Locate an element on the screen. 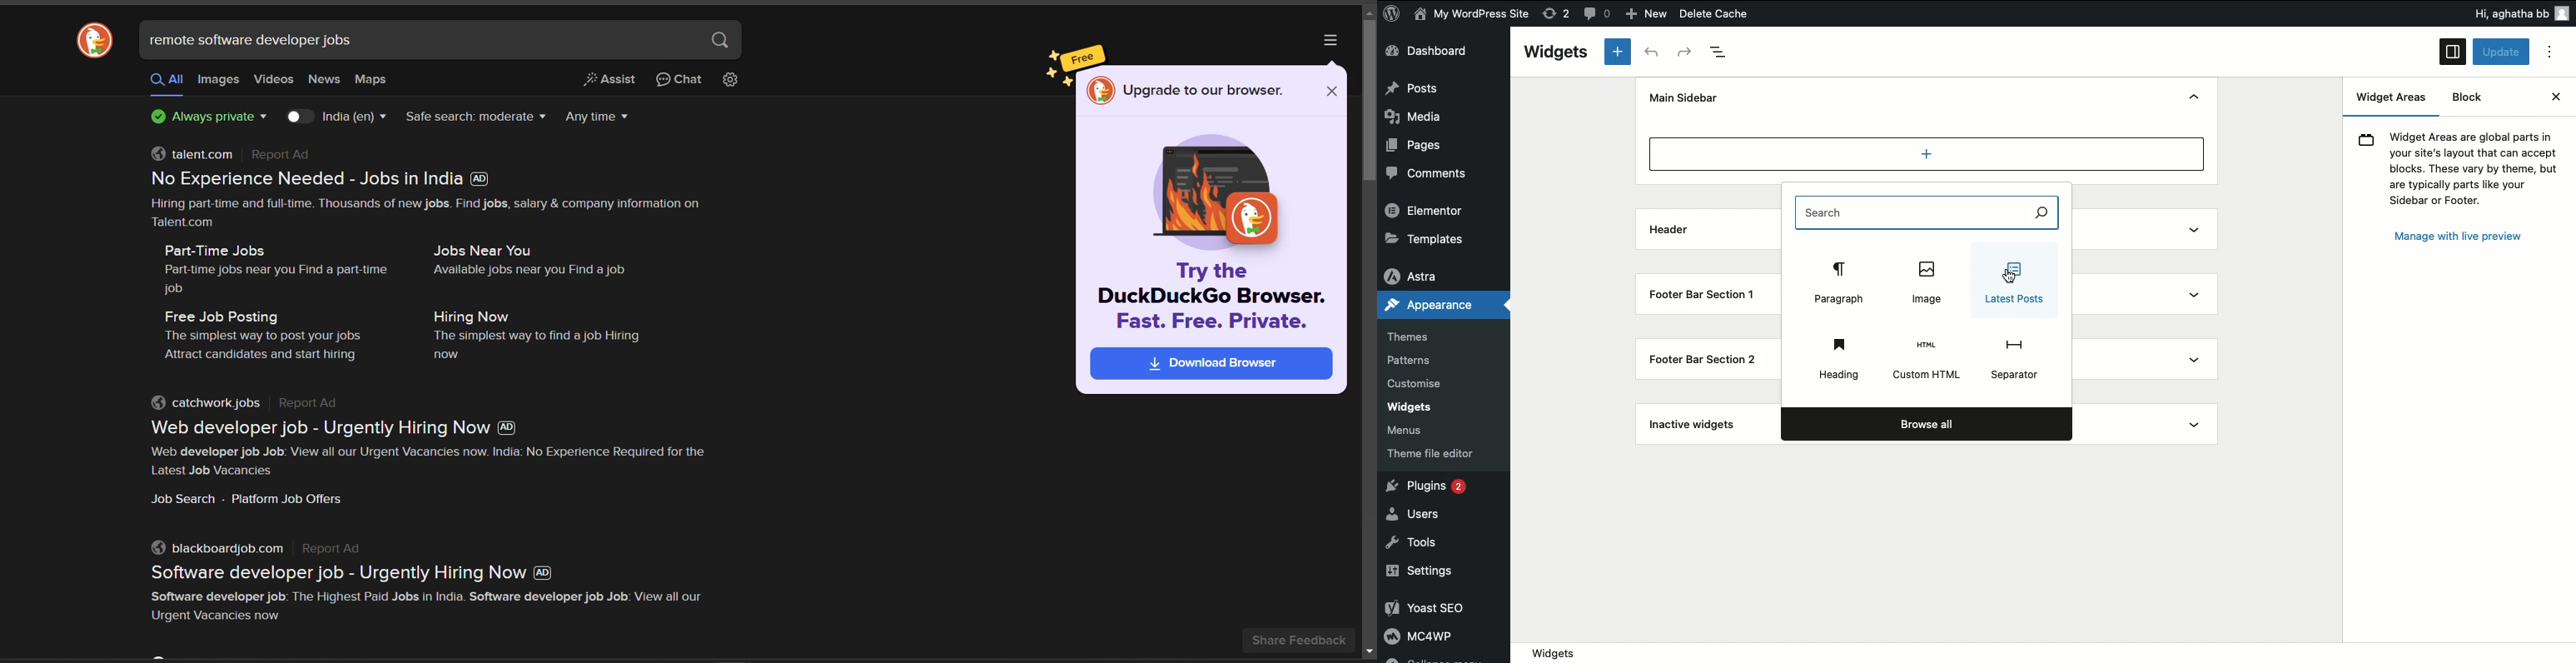  Add block is located at coordinates (1928, 184).